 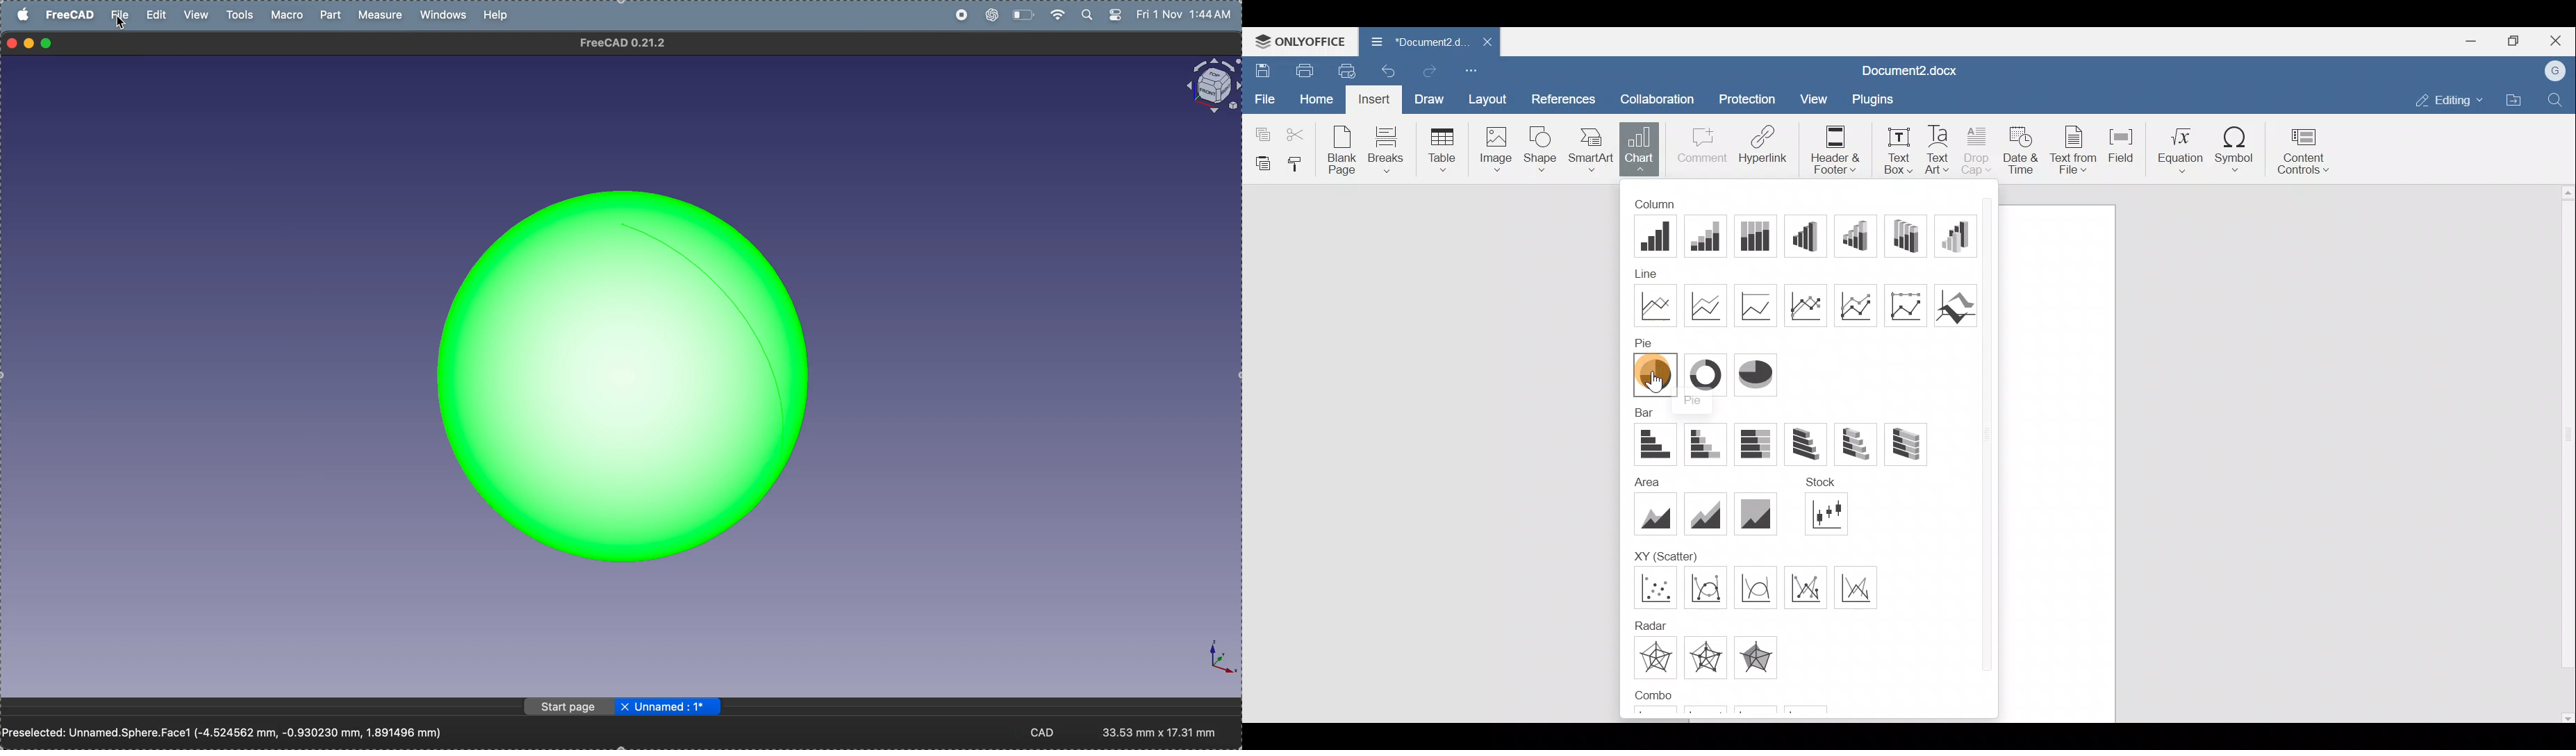 What do you see at coordinates (1639, 149) in the screenshot?
I see `Chart` at bounding box center [1639, 149].